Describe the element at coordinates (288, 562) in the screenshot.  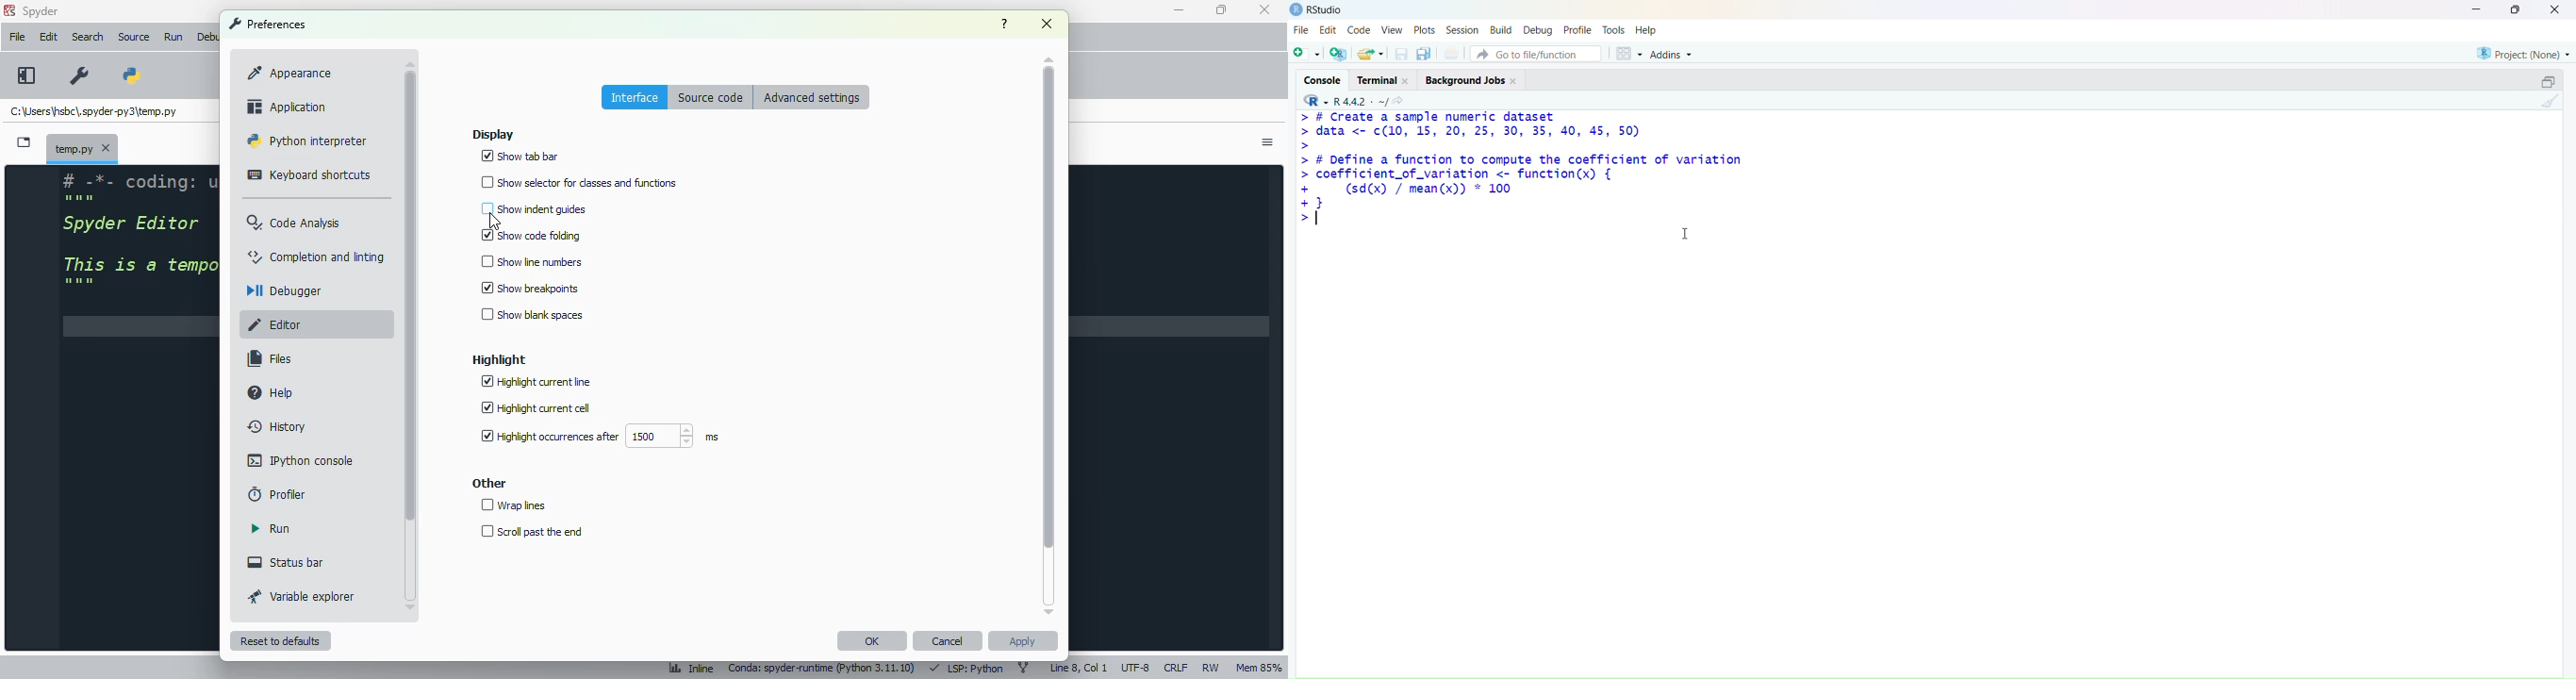
I see `status bar` at that location.